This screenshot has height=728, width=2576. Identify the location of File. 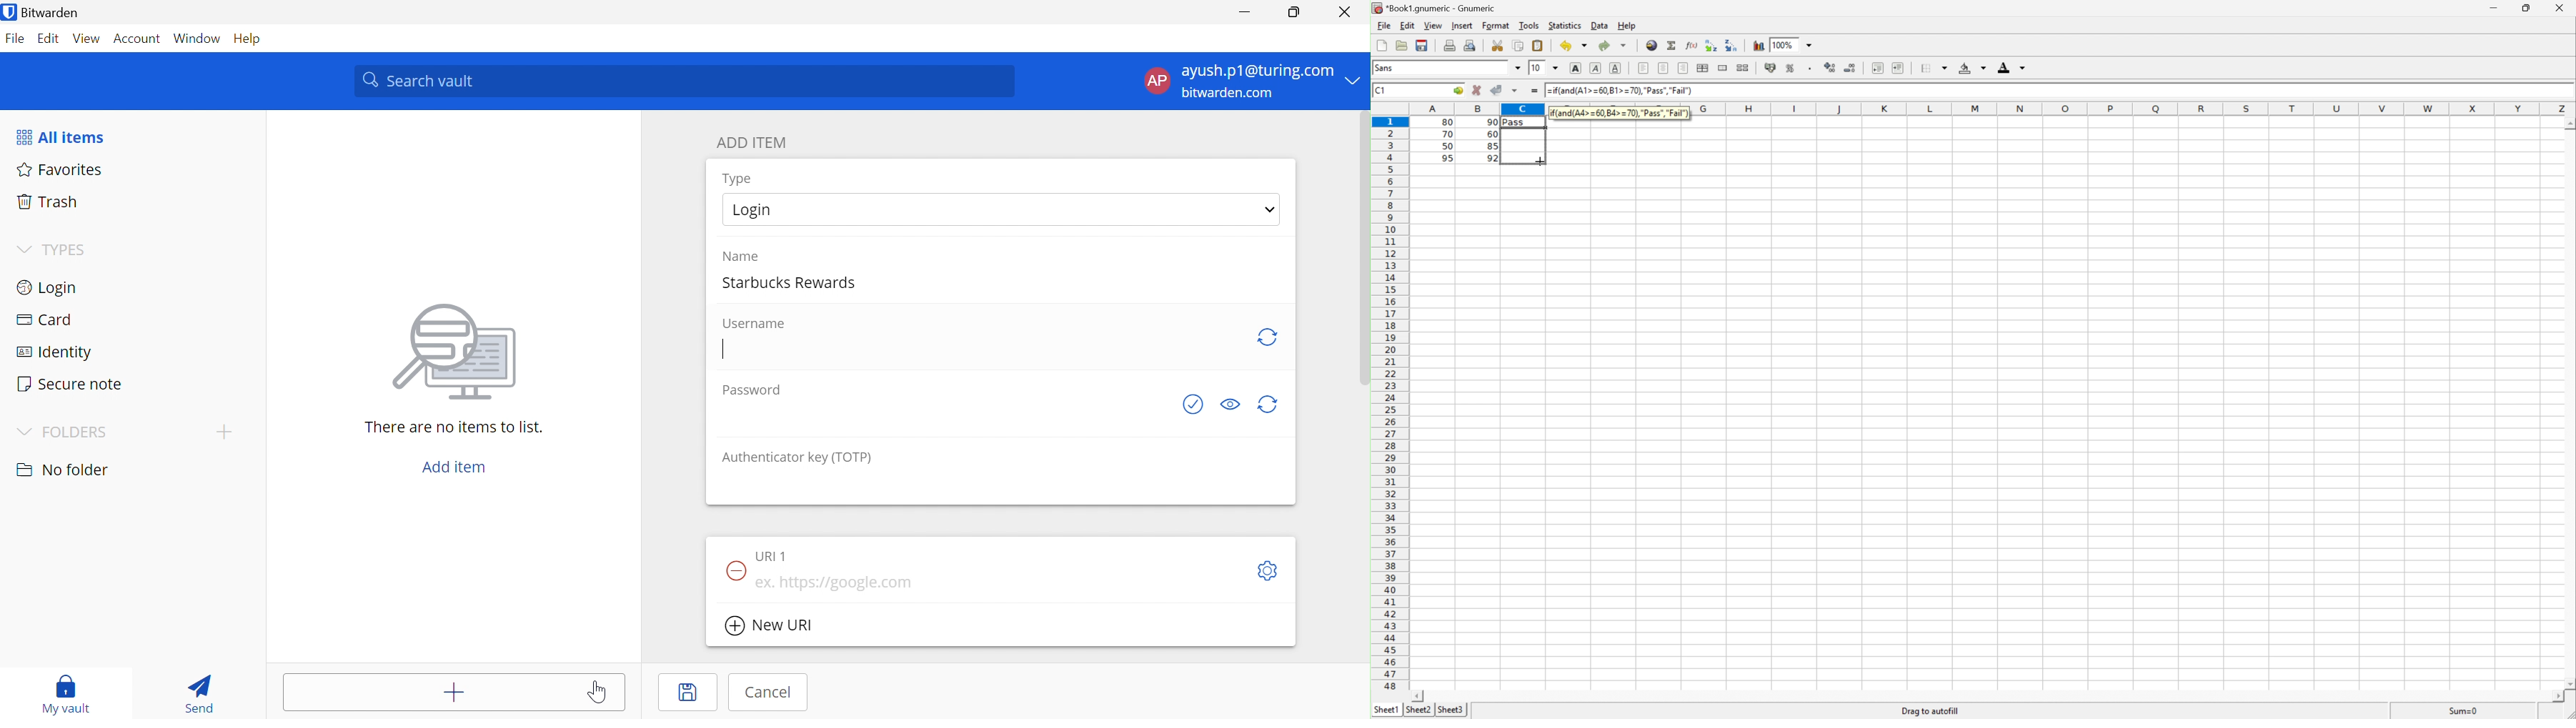
(16, 41).